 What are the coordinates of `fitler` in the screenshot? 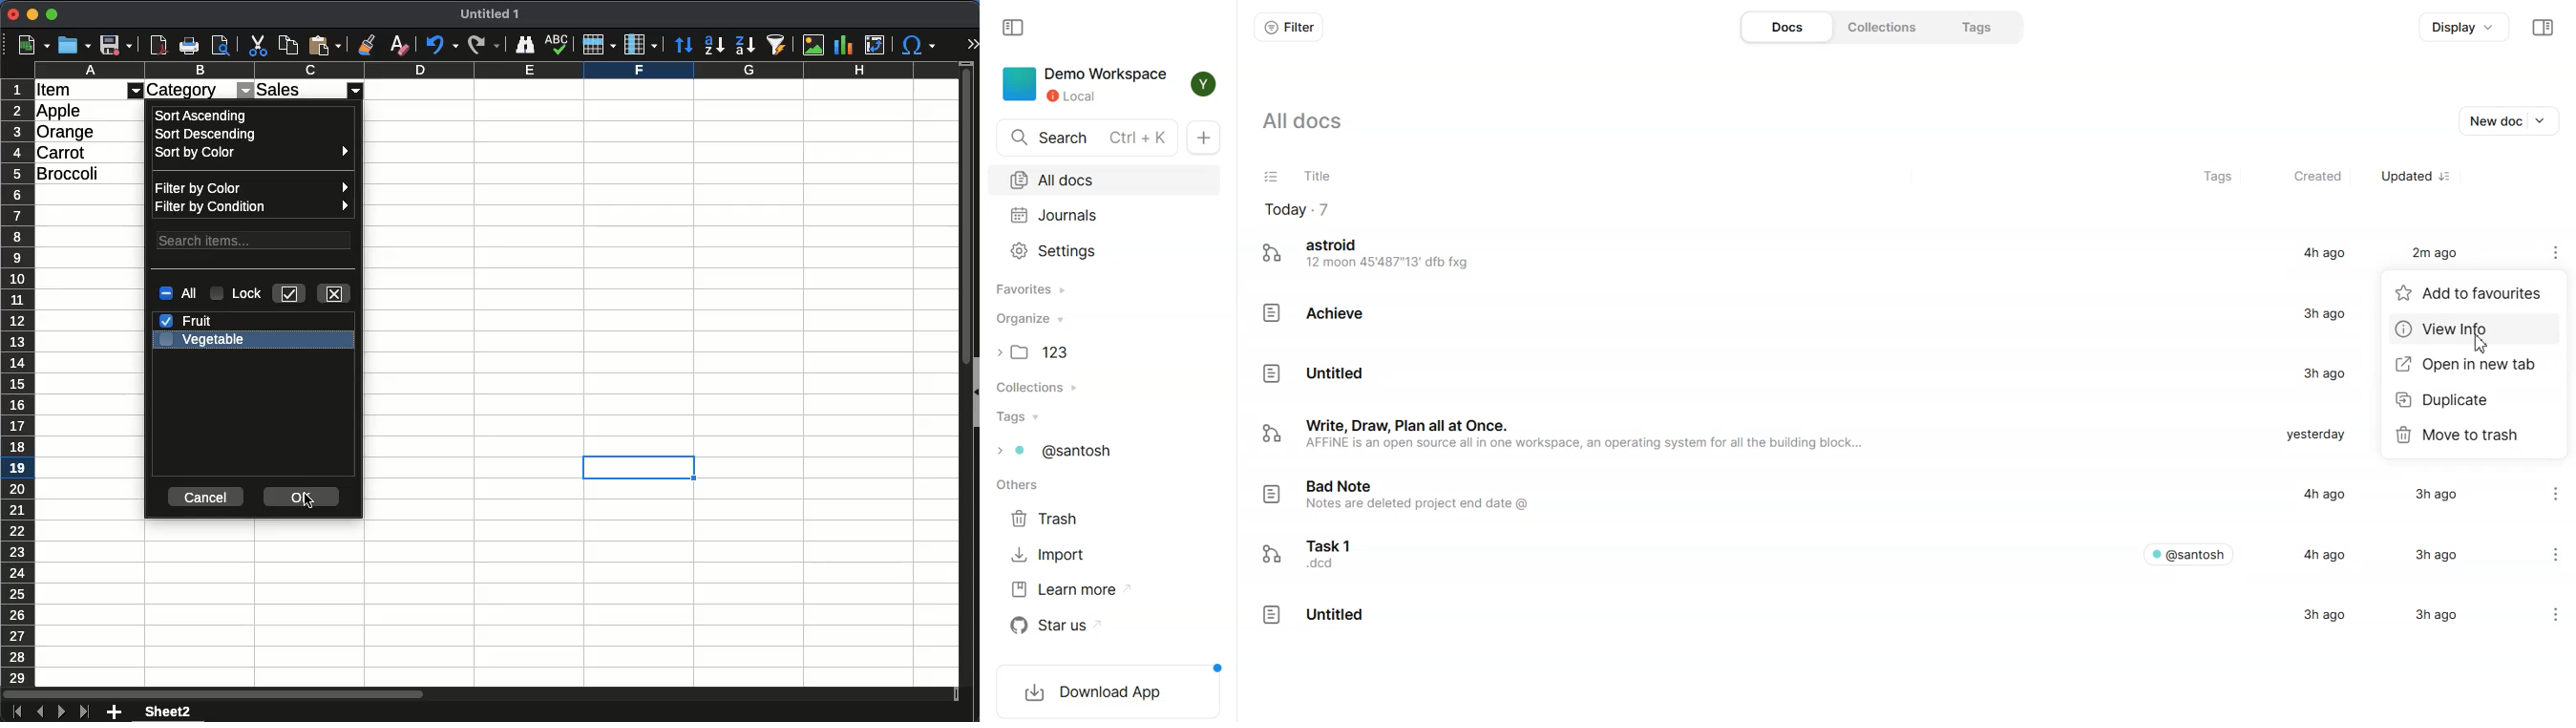 It's located at (357, 90).